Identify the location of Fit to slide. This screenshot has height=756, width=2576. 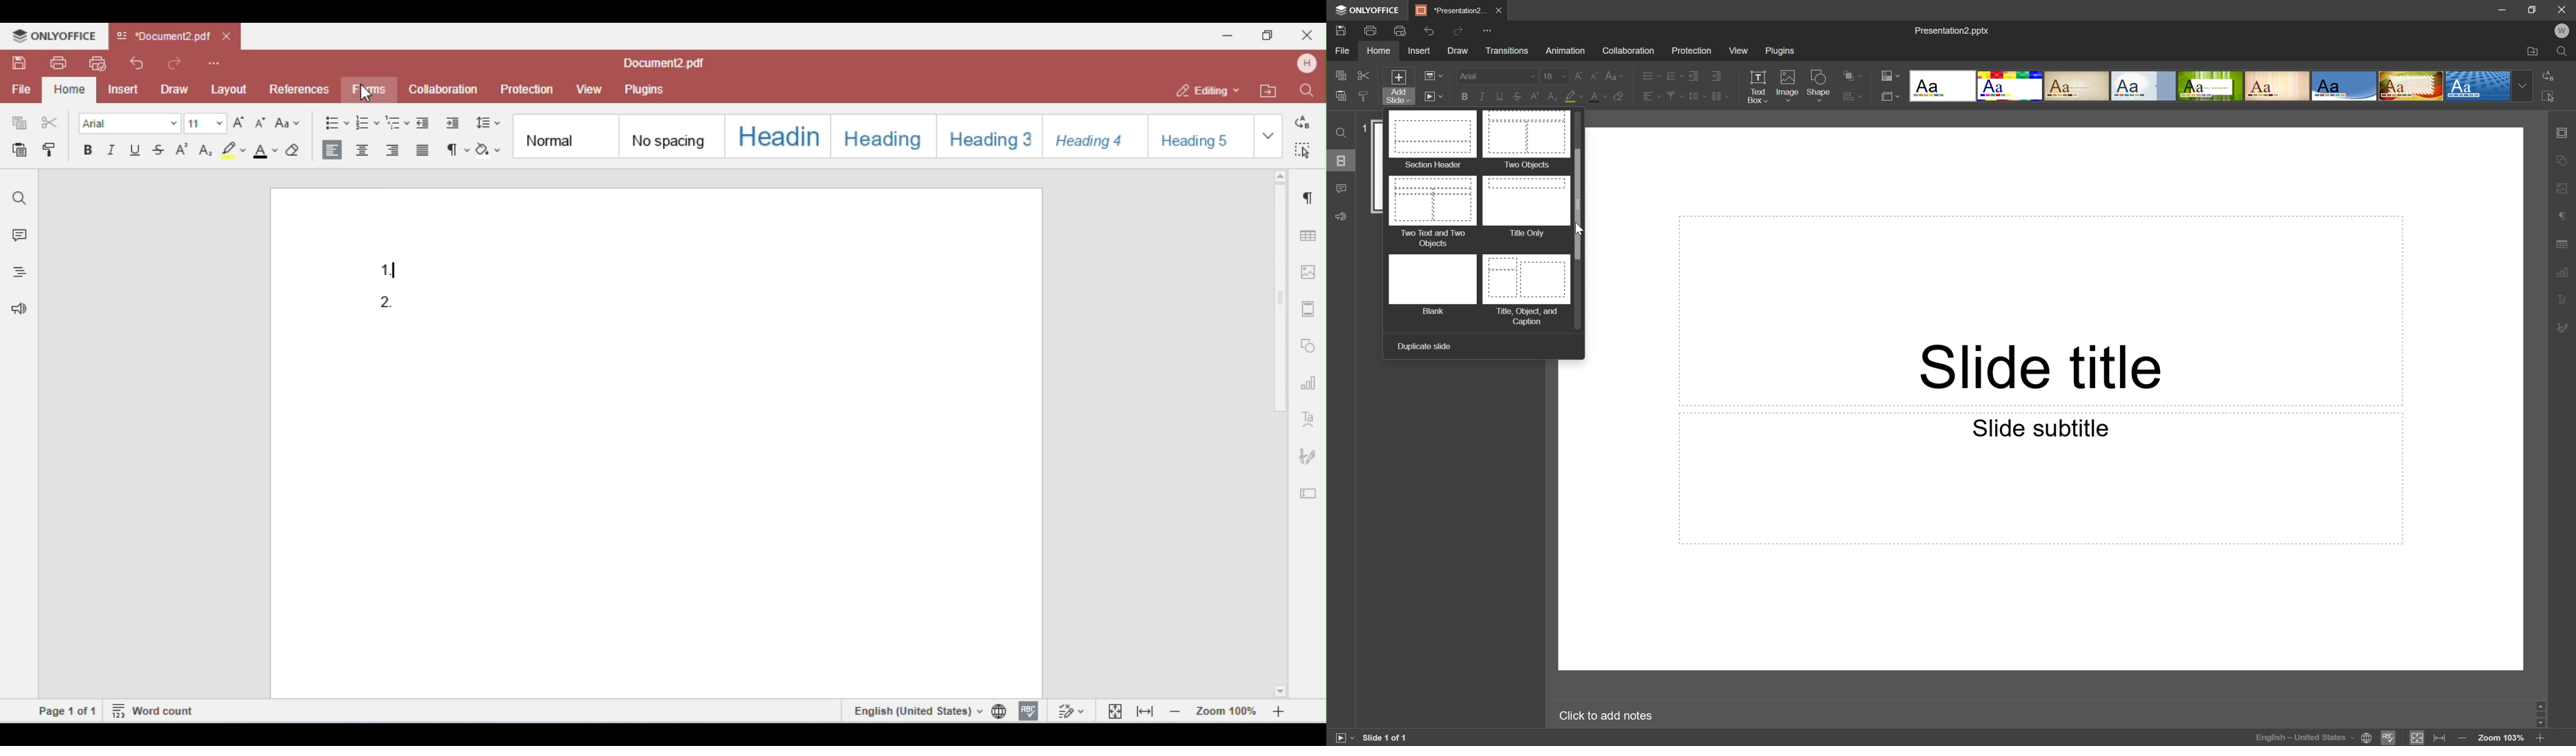
(2418, 737).